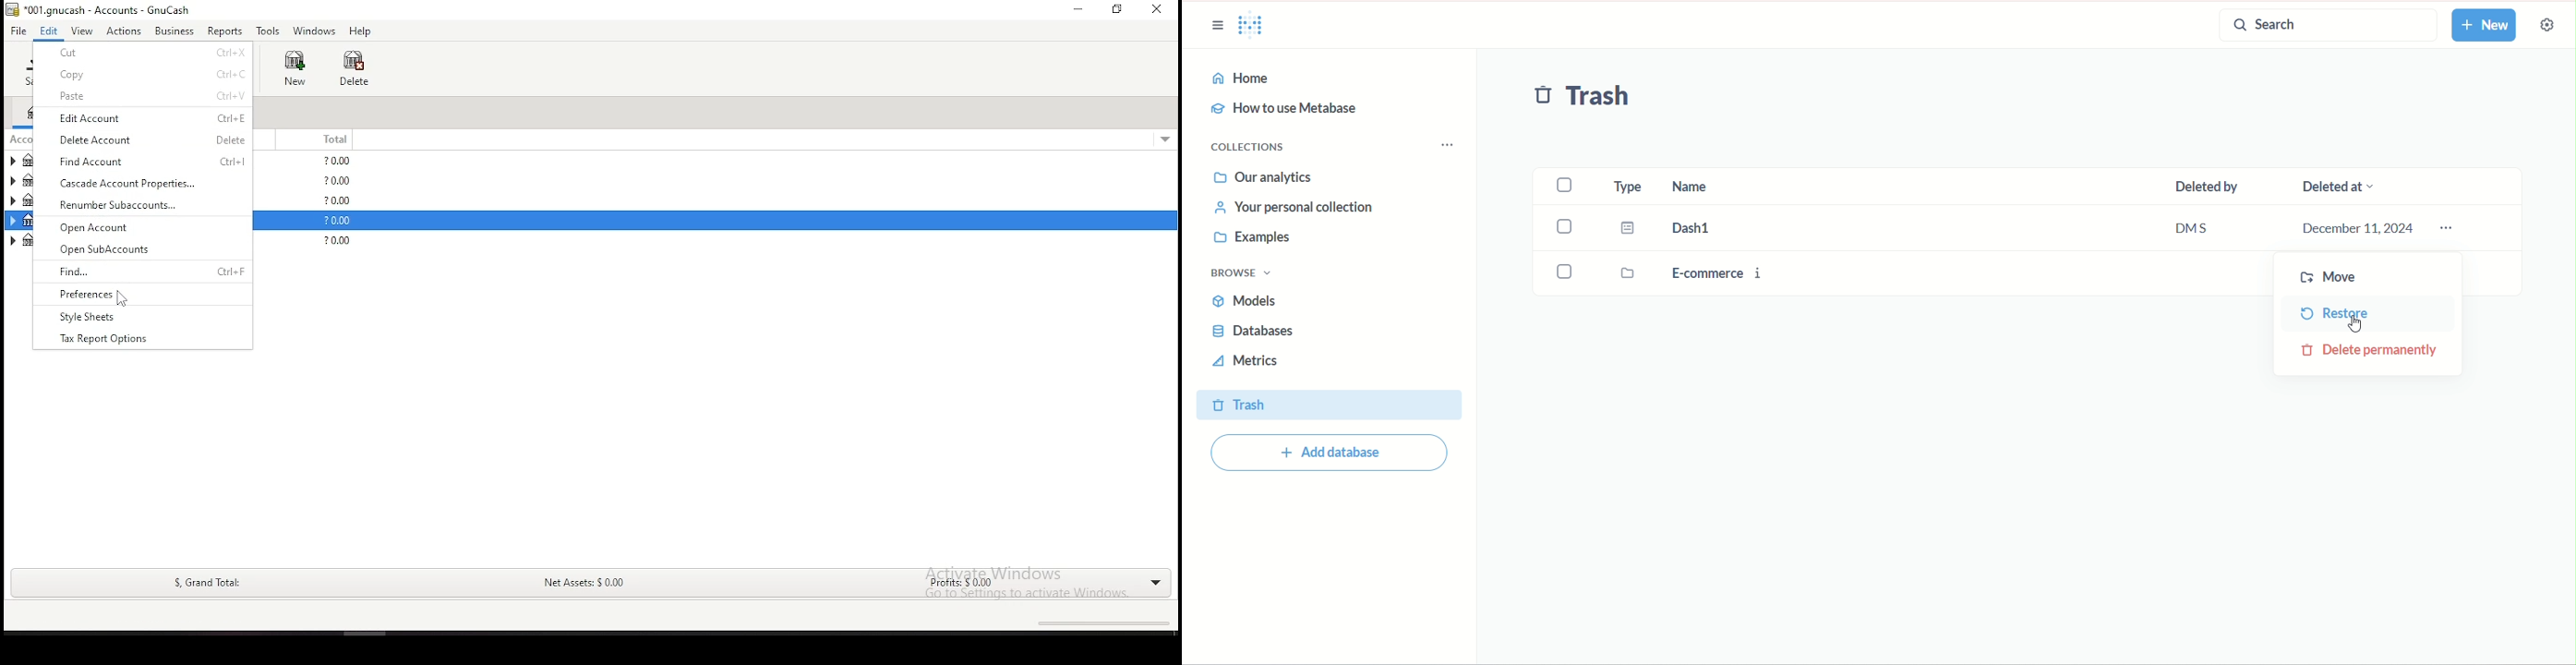 This screenshot has height=672, width=2576. What do you see at coordinates (583, 585) in the screenshot?
I see `net assets` at bounding box center [583, 585].